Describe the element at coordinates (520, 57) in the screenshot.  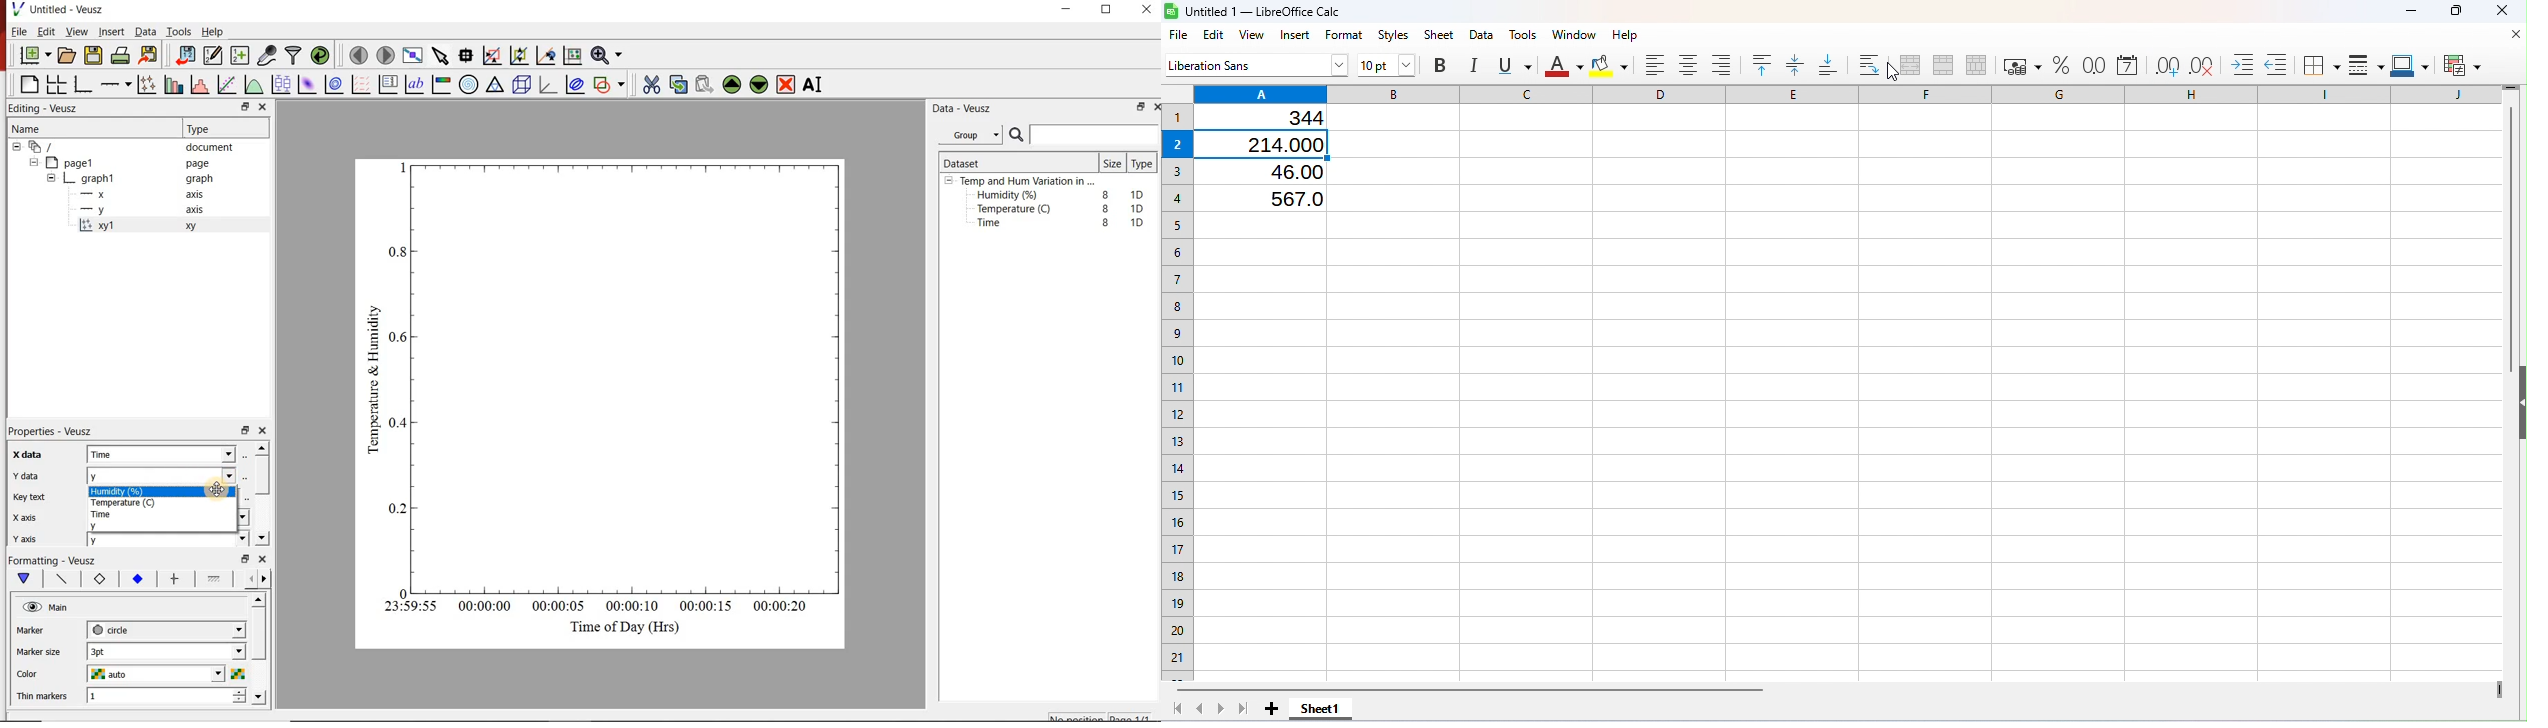
I see `click to zoom out of graph axes` at that location.